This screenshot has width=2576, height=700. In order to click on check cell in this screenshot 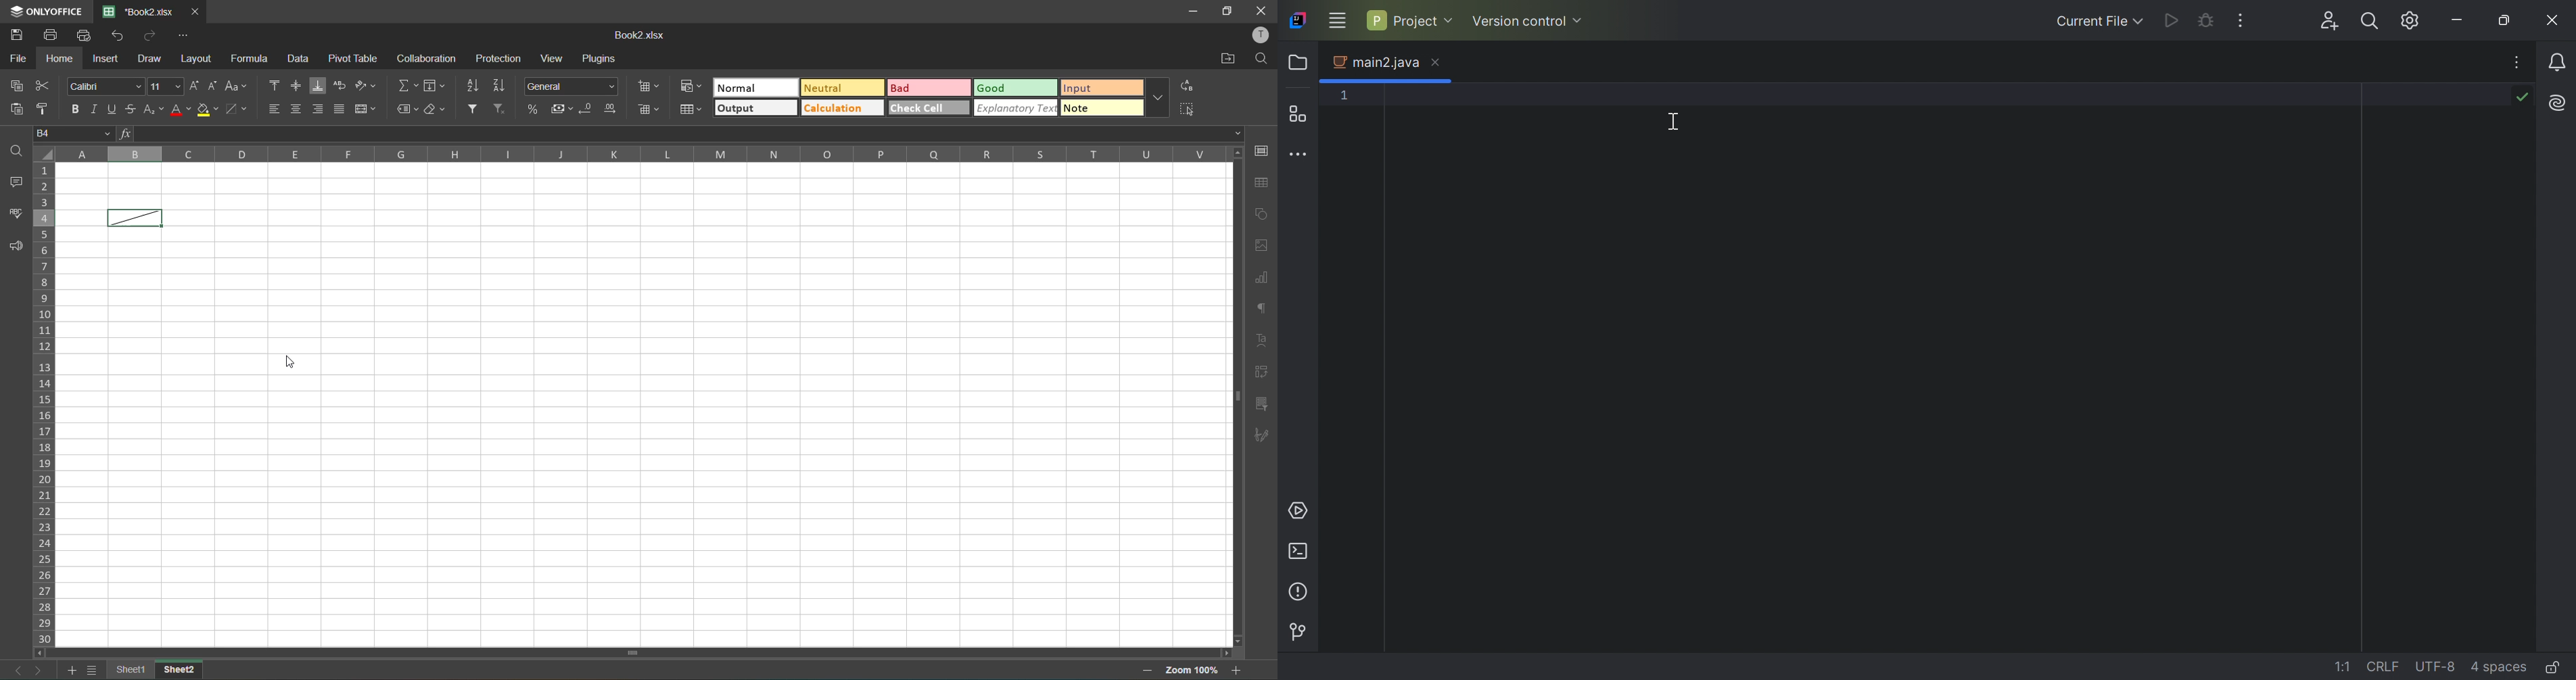, I will do `click(931, 108)`.